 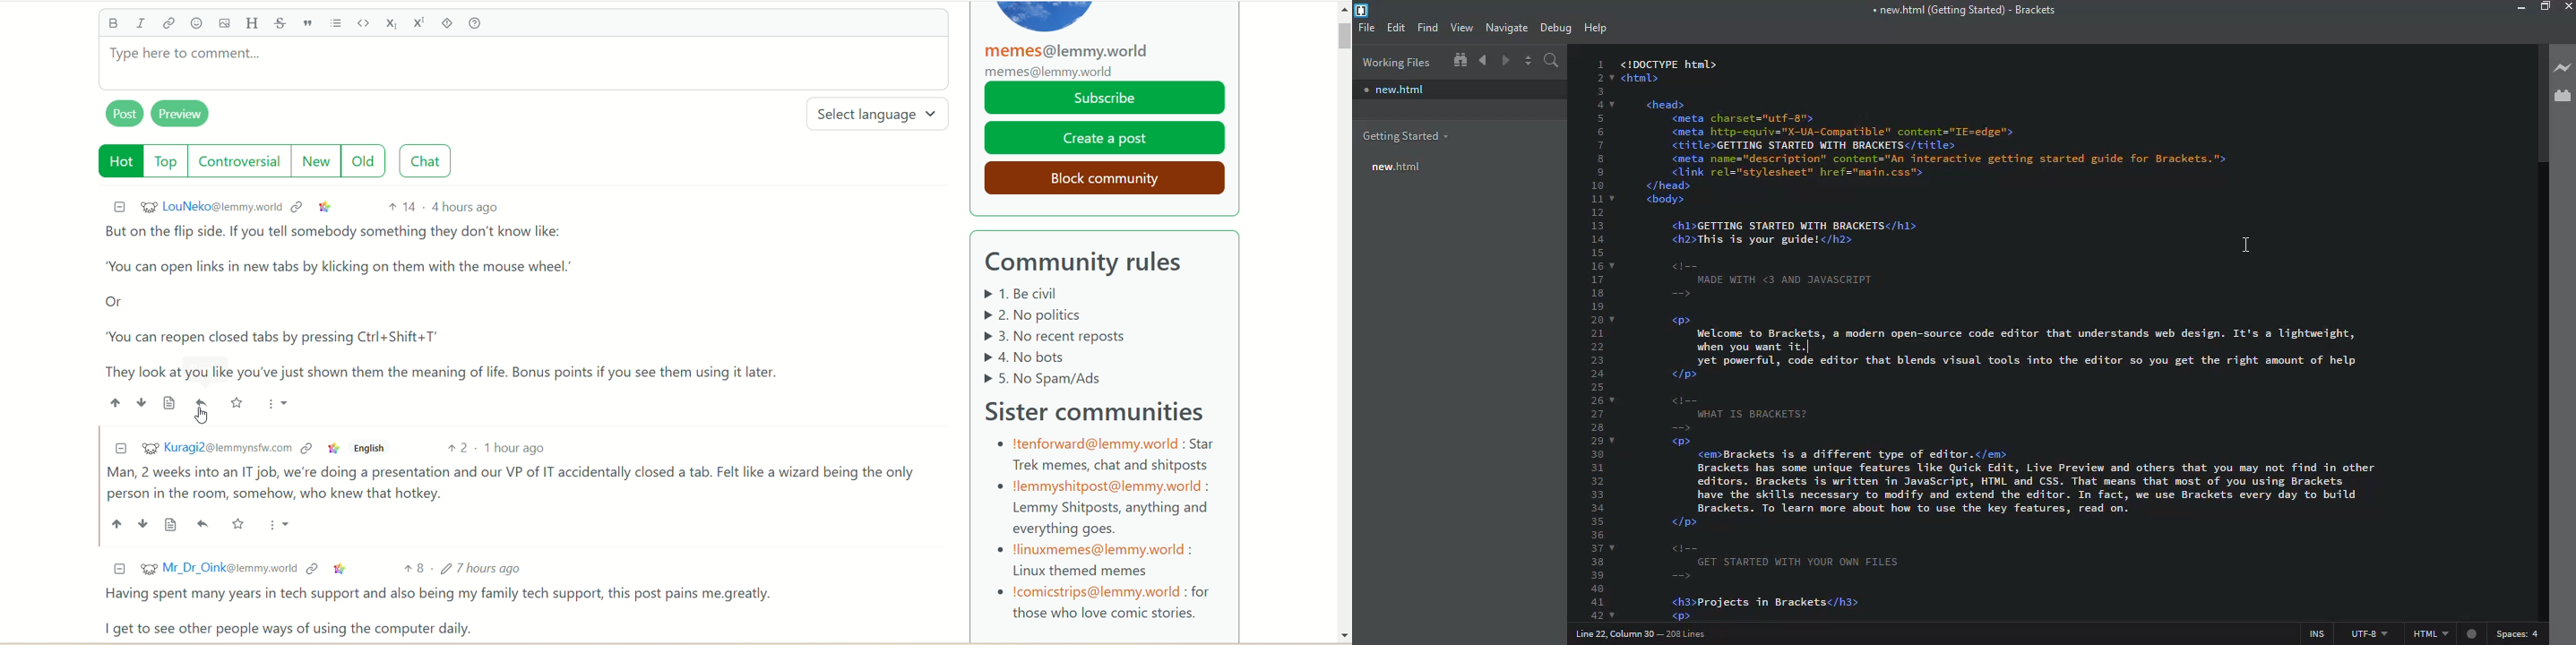 I want to click on new, so click(x=318, y=161).